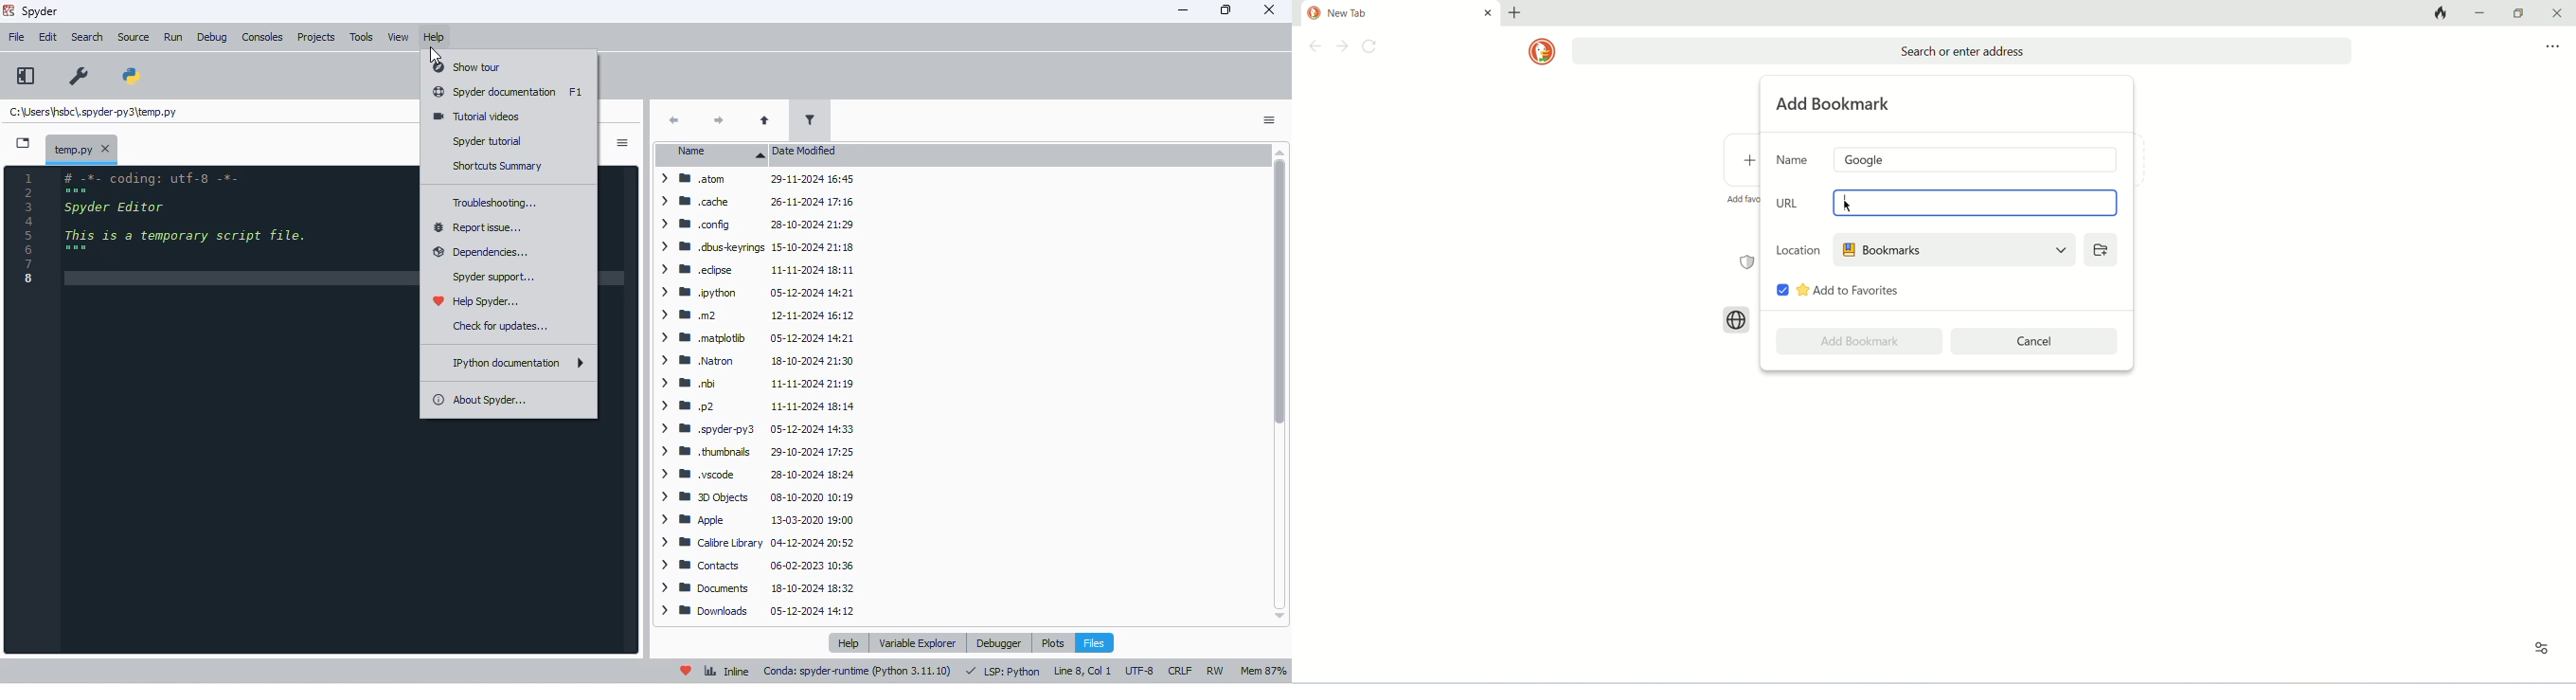 This screenshot has width=2576, height=700. Describe the element at coordinates (753, 473) in the screenshot. I see `> ® .vscode 28-10-2024 18:24` at that location.